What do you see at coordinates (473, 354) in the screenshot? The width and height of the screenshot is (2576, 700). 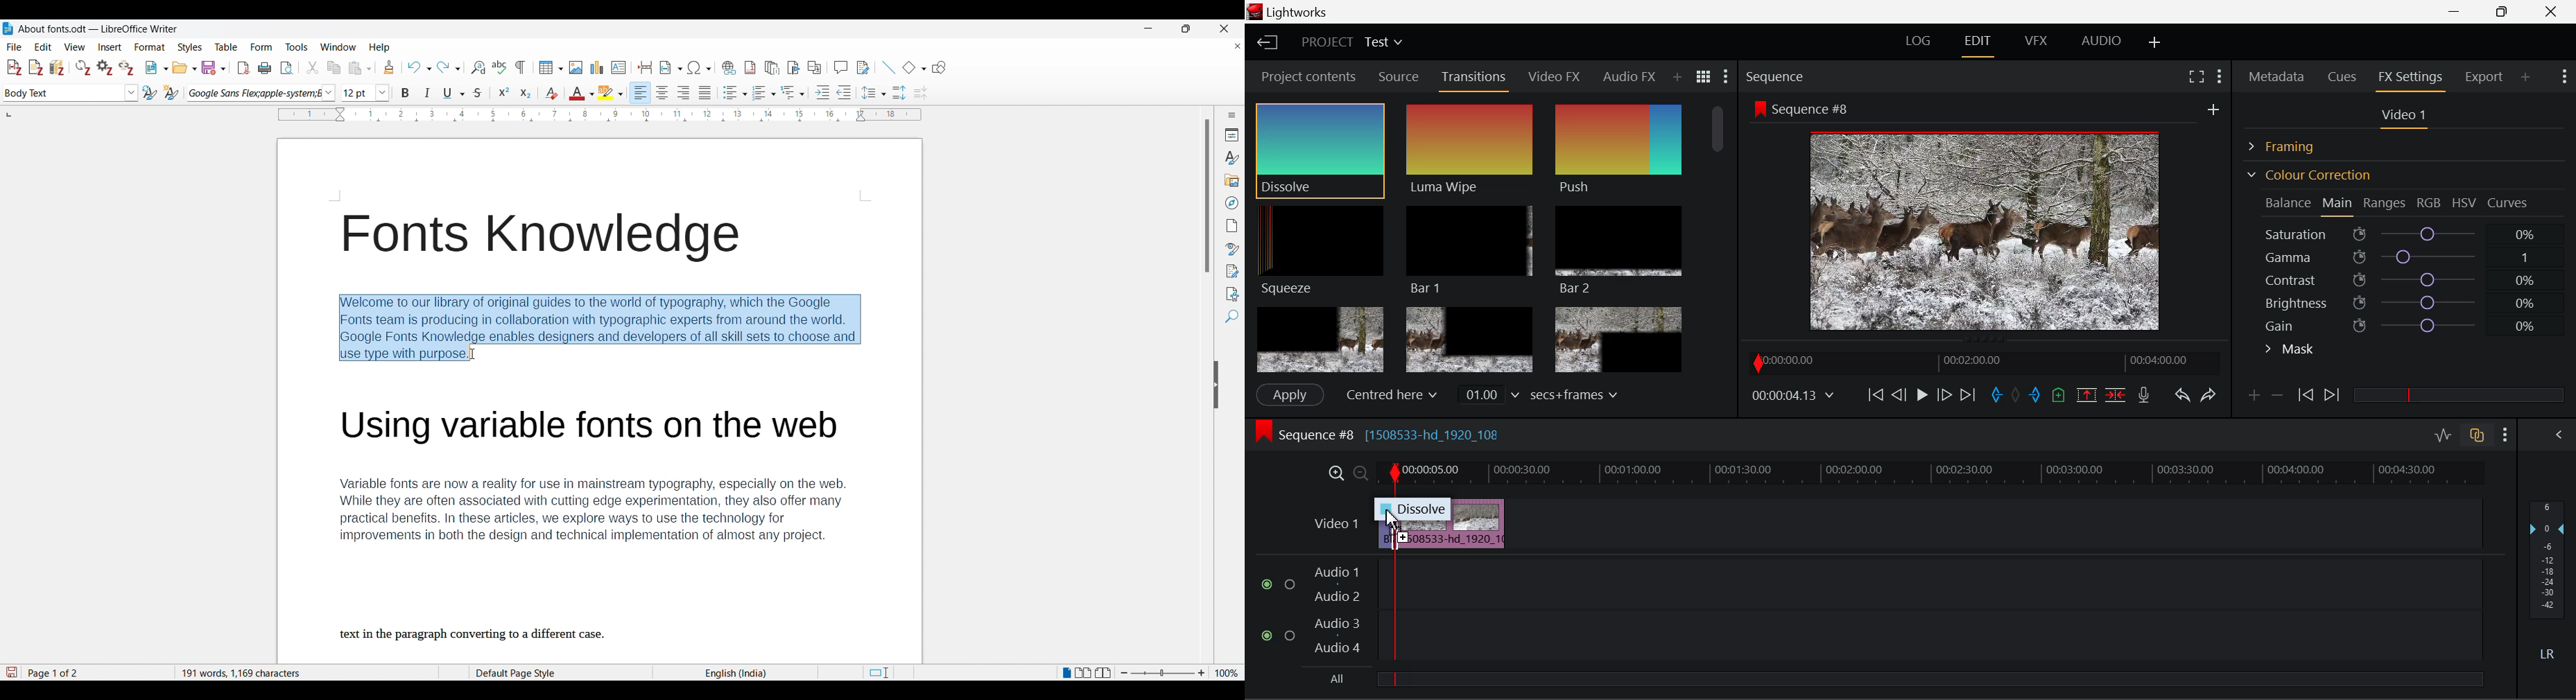 I see `Cursor position unchanged after making selection` at bounding box center [473, 354].